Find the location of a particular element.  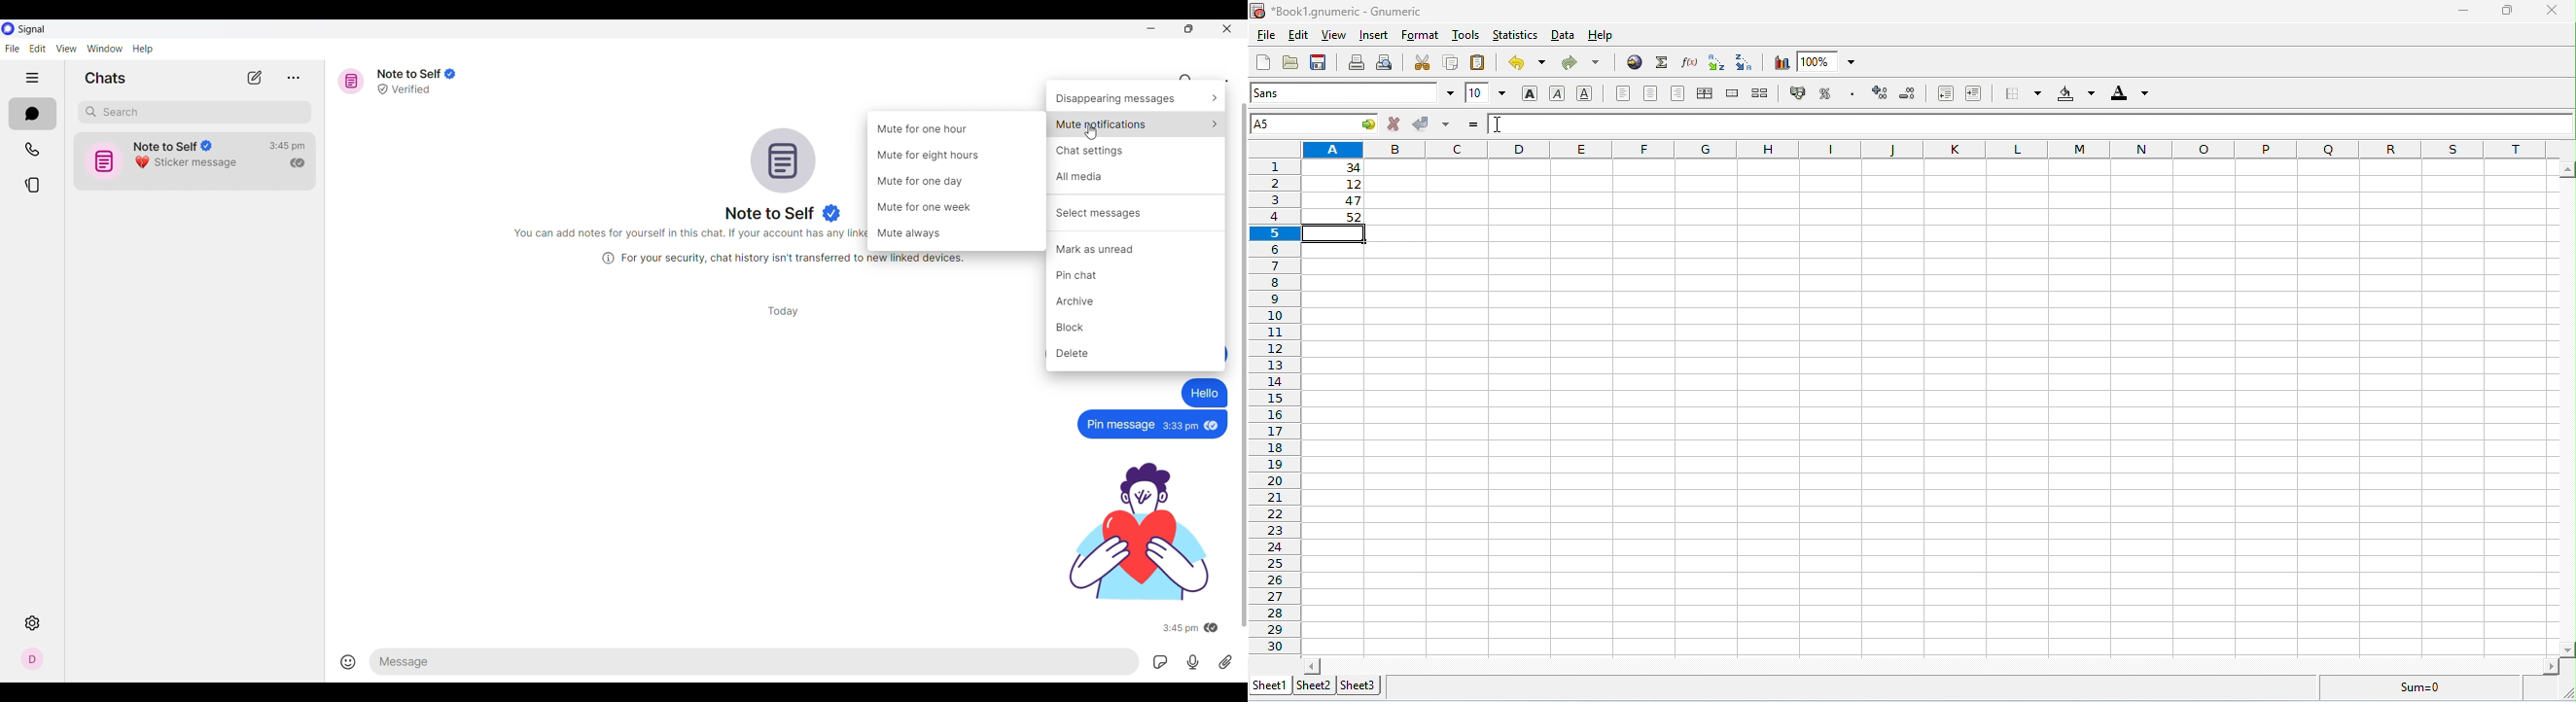

space for horizontal scroll bar is located at coordinates (1933, 664).